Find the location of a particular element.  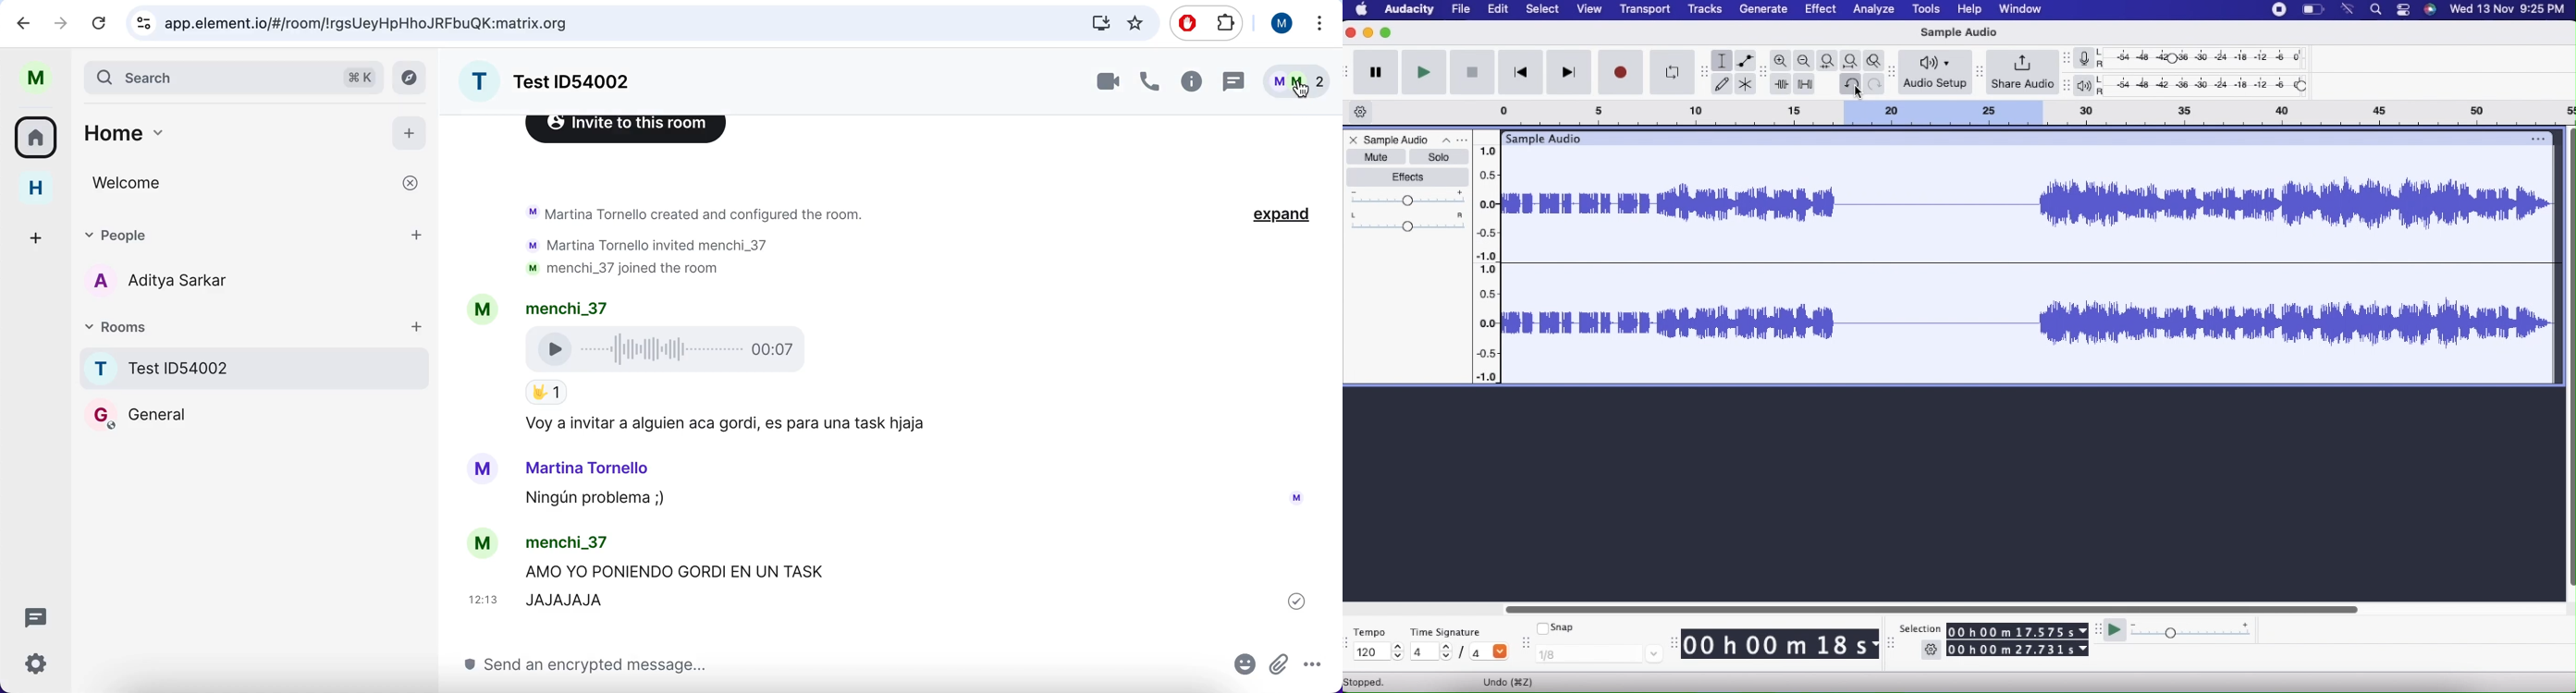

Recording level is located at coordinates (2210, 57).